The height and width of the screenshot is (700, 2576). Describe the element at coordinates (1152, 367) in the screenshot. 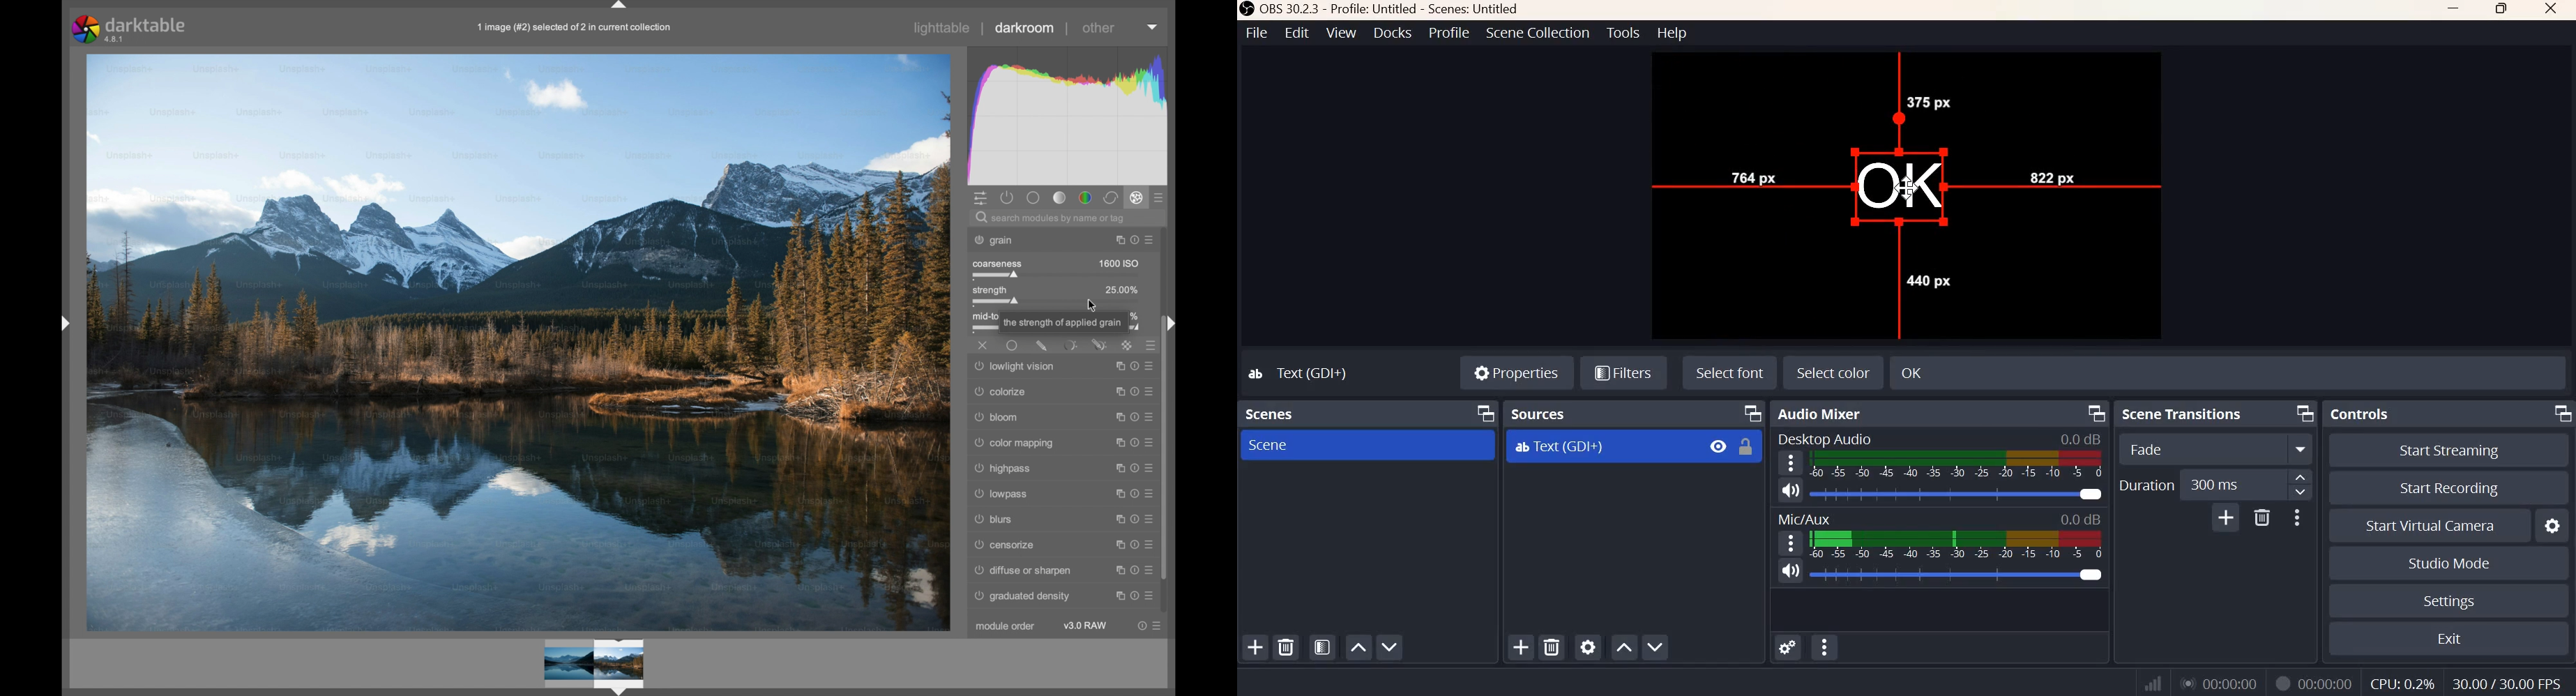

I see `presets` at that location.